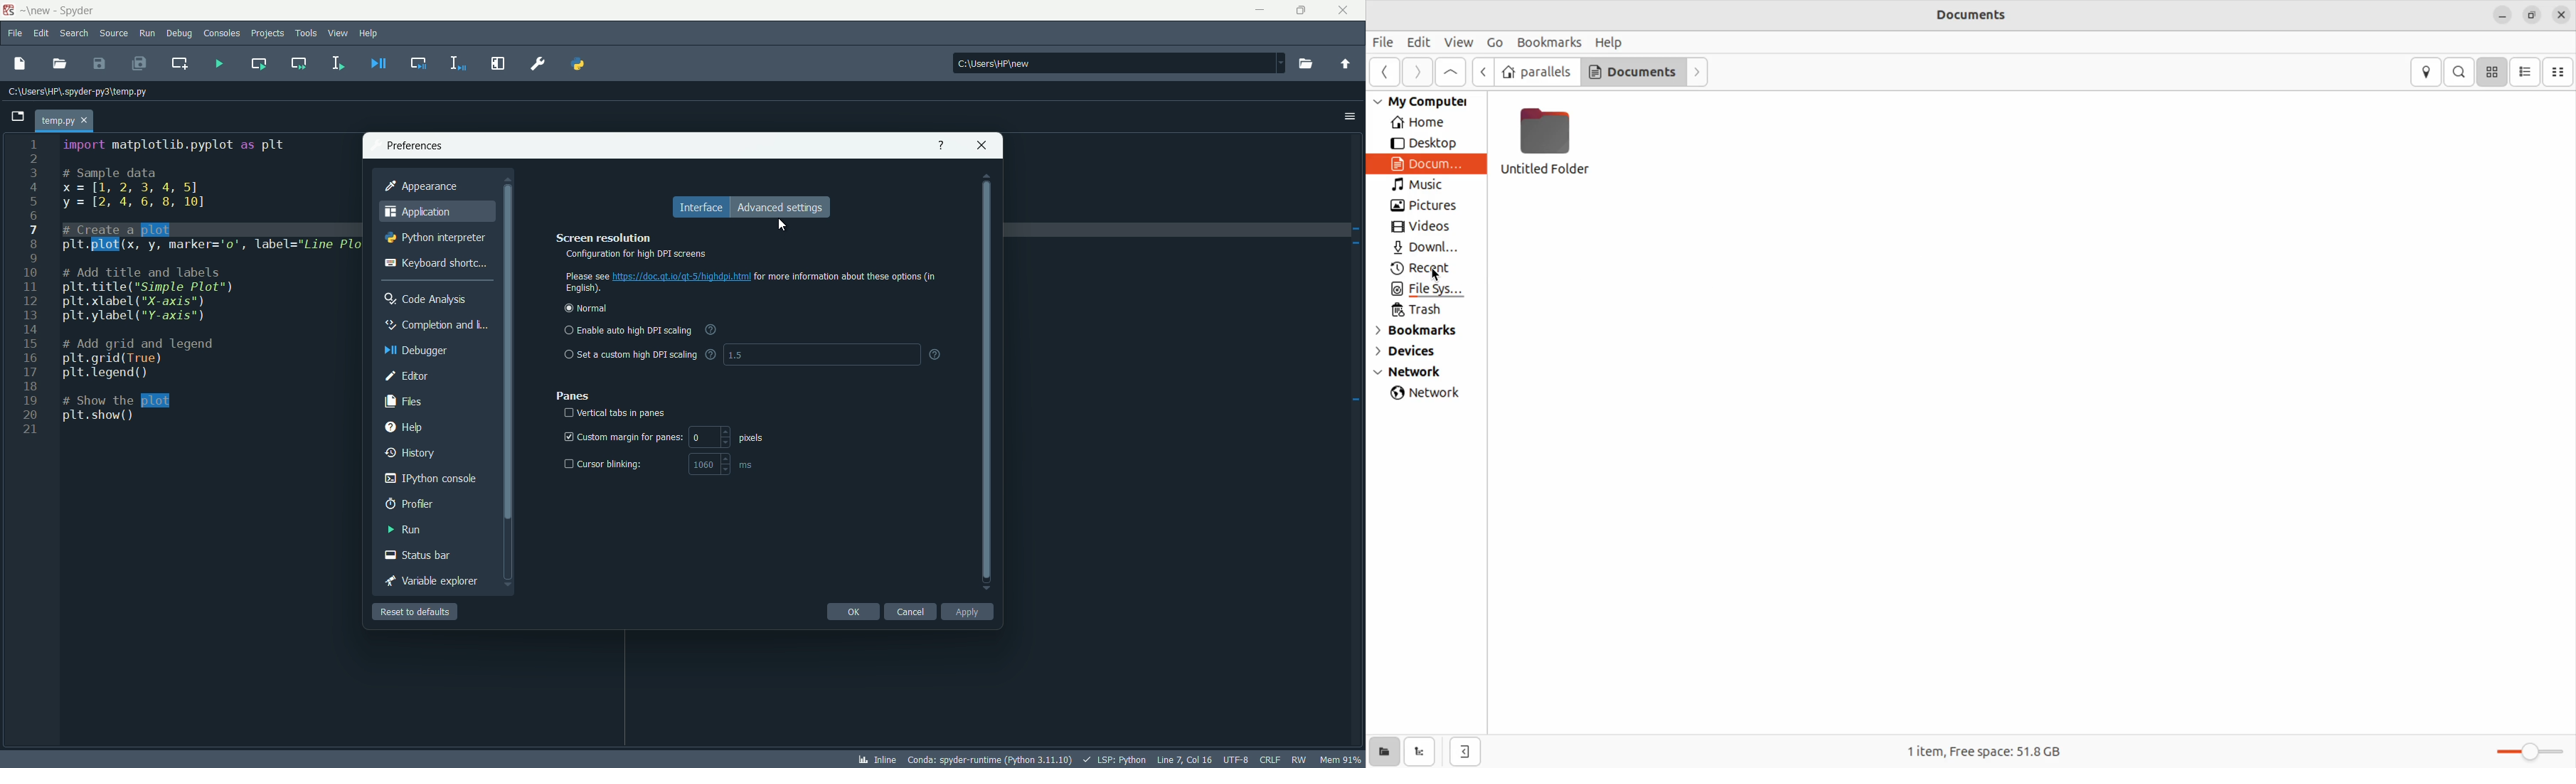 The image size is (2576, 784). Describe the element at coordinates (218, 65) in the screenshot. I see `run file` at that location.